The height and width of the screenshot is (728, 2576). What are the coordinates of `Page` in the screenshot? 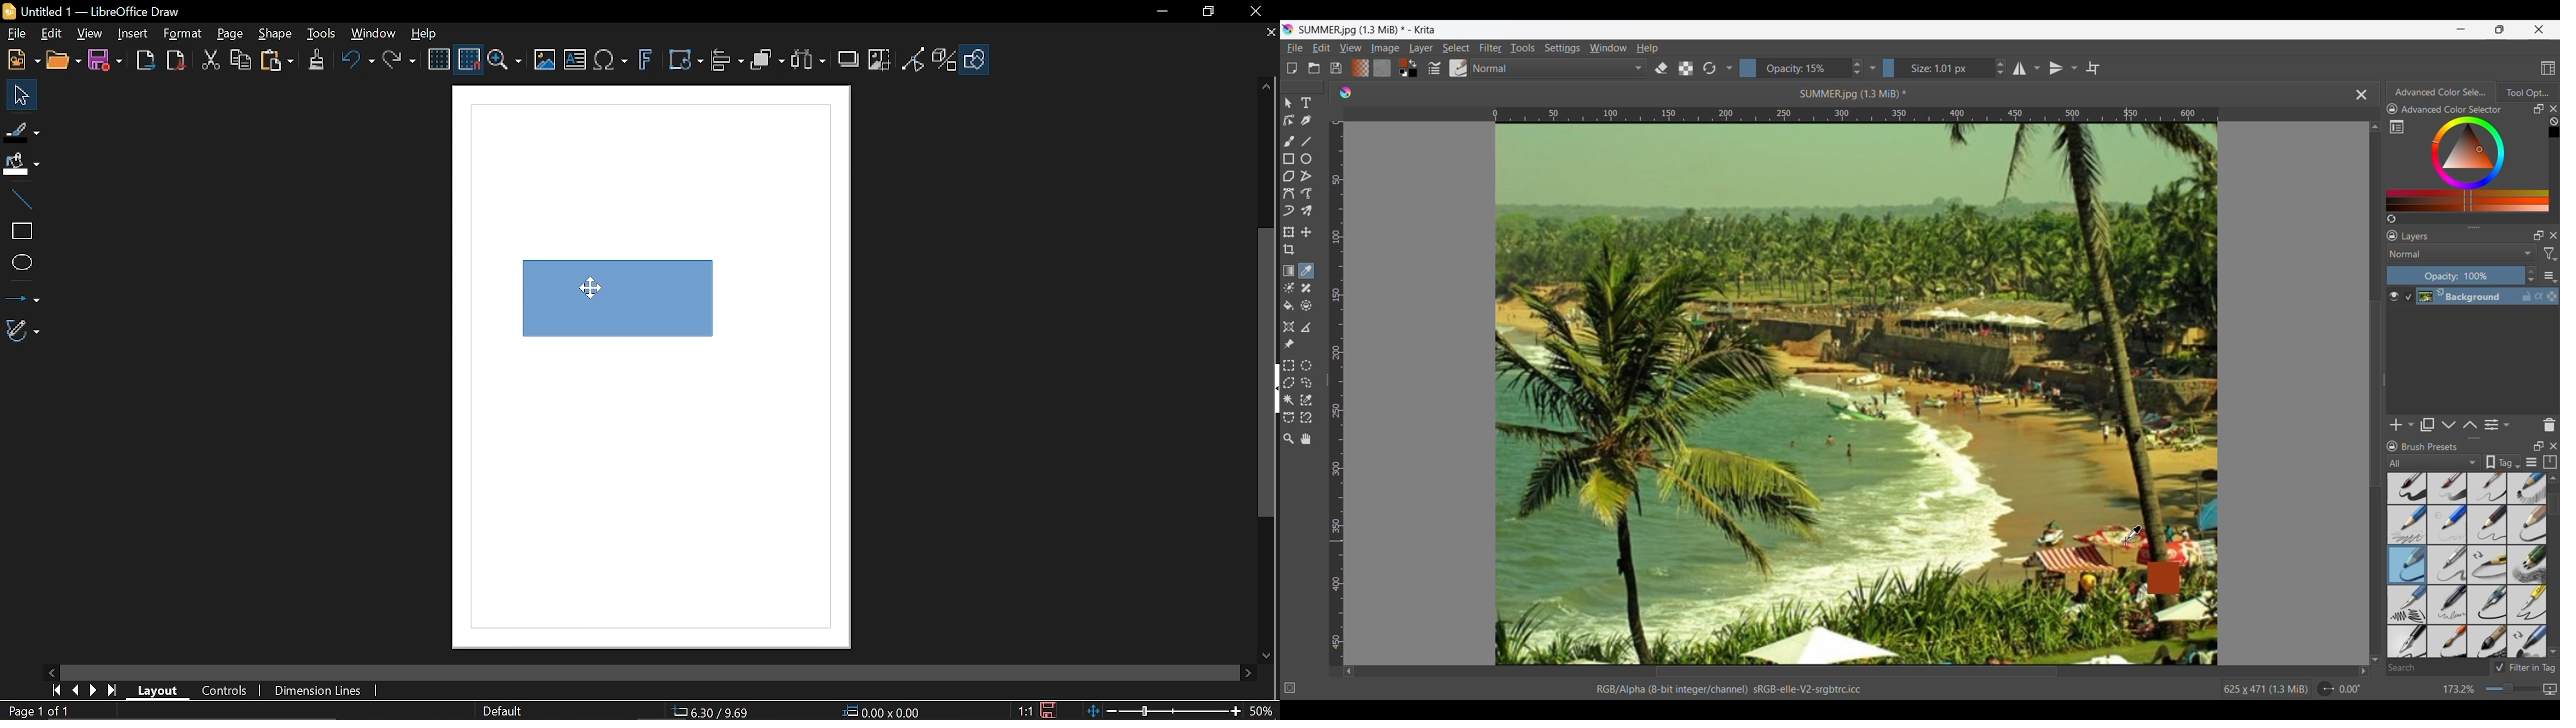 It's located at (230, 33).